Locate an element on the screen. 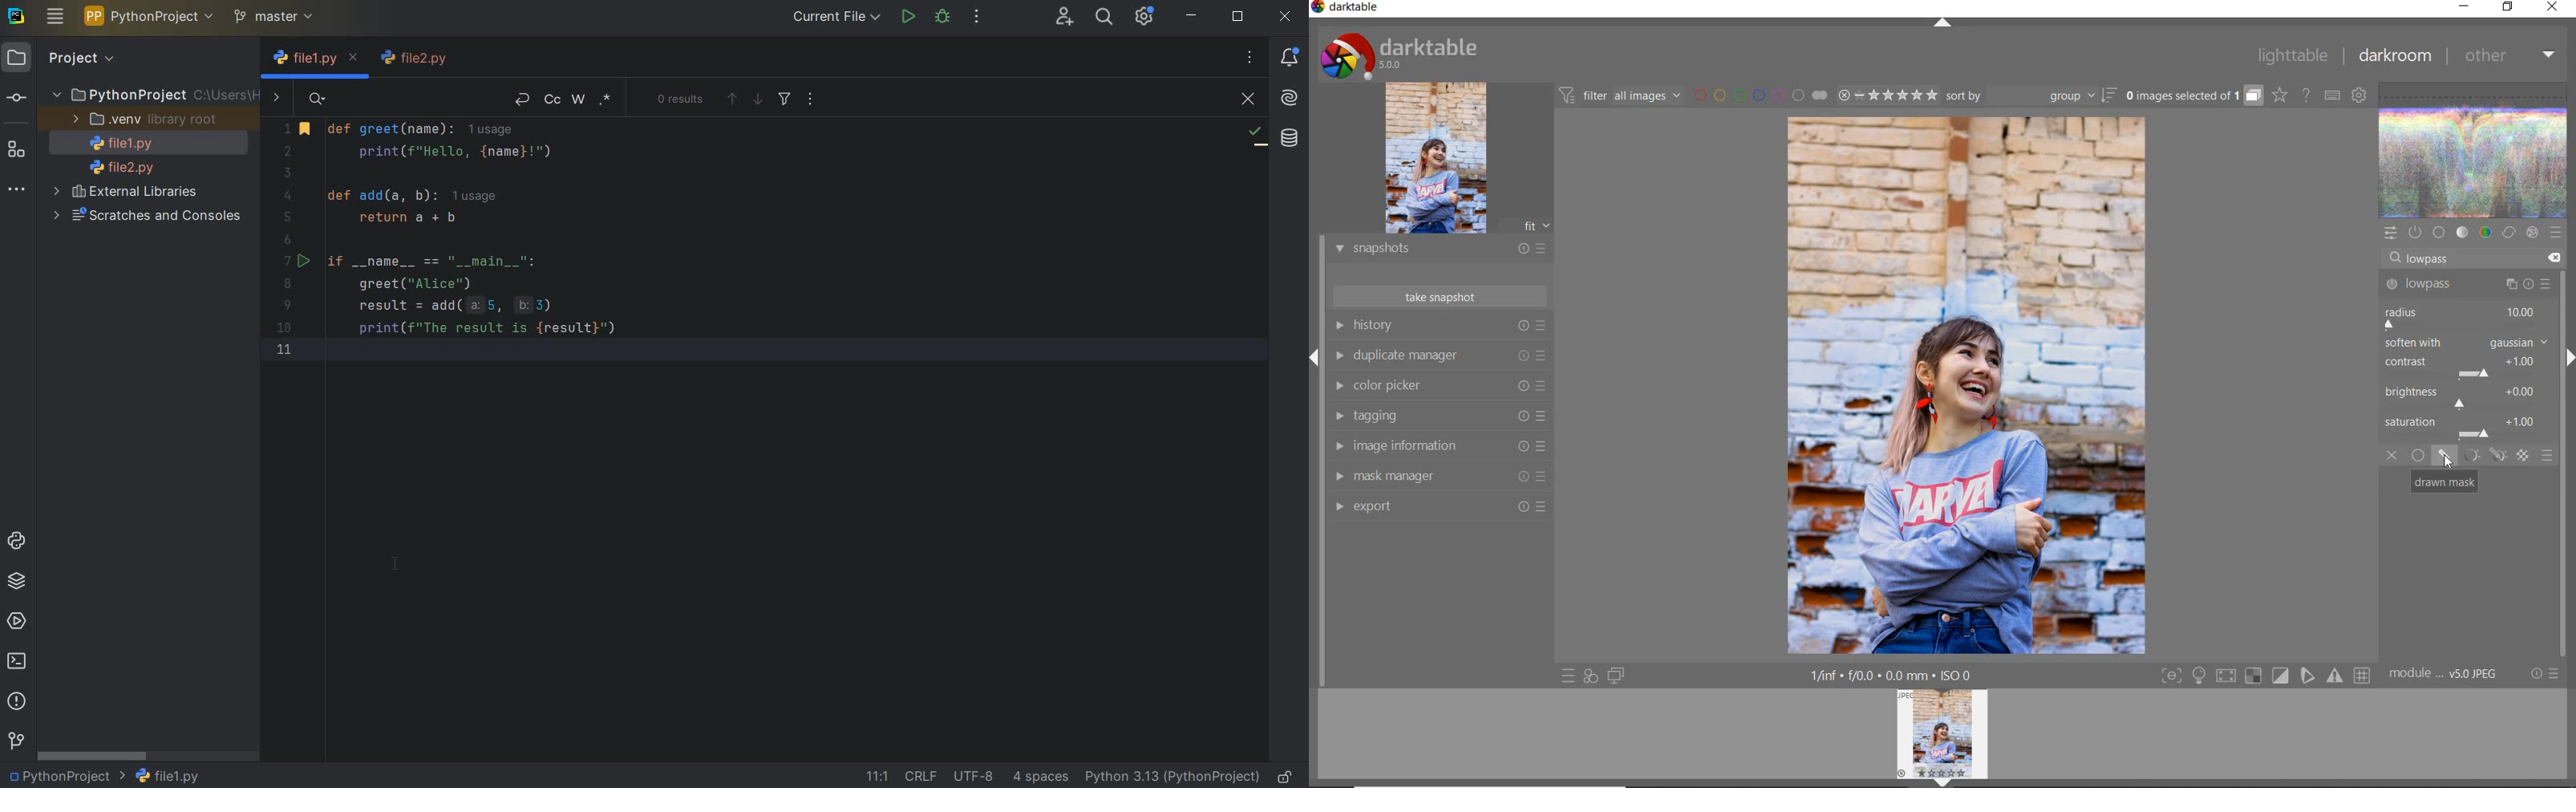 The image size is (2576, 812). MAIN MENU is located at coordinates (55, 17).